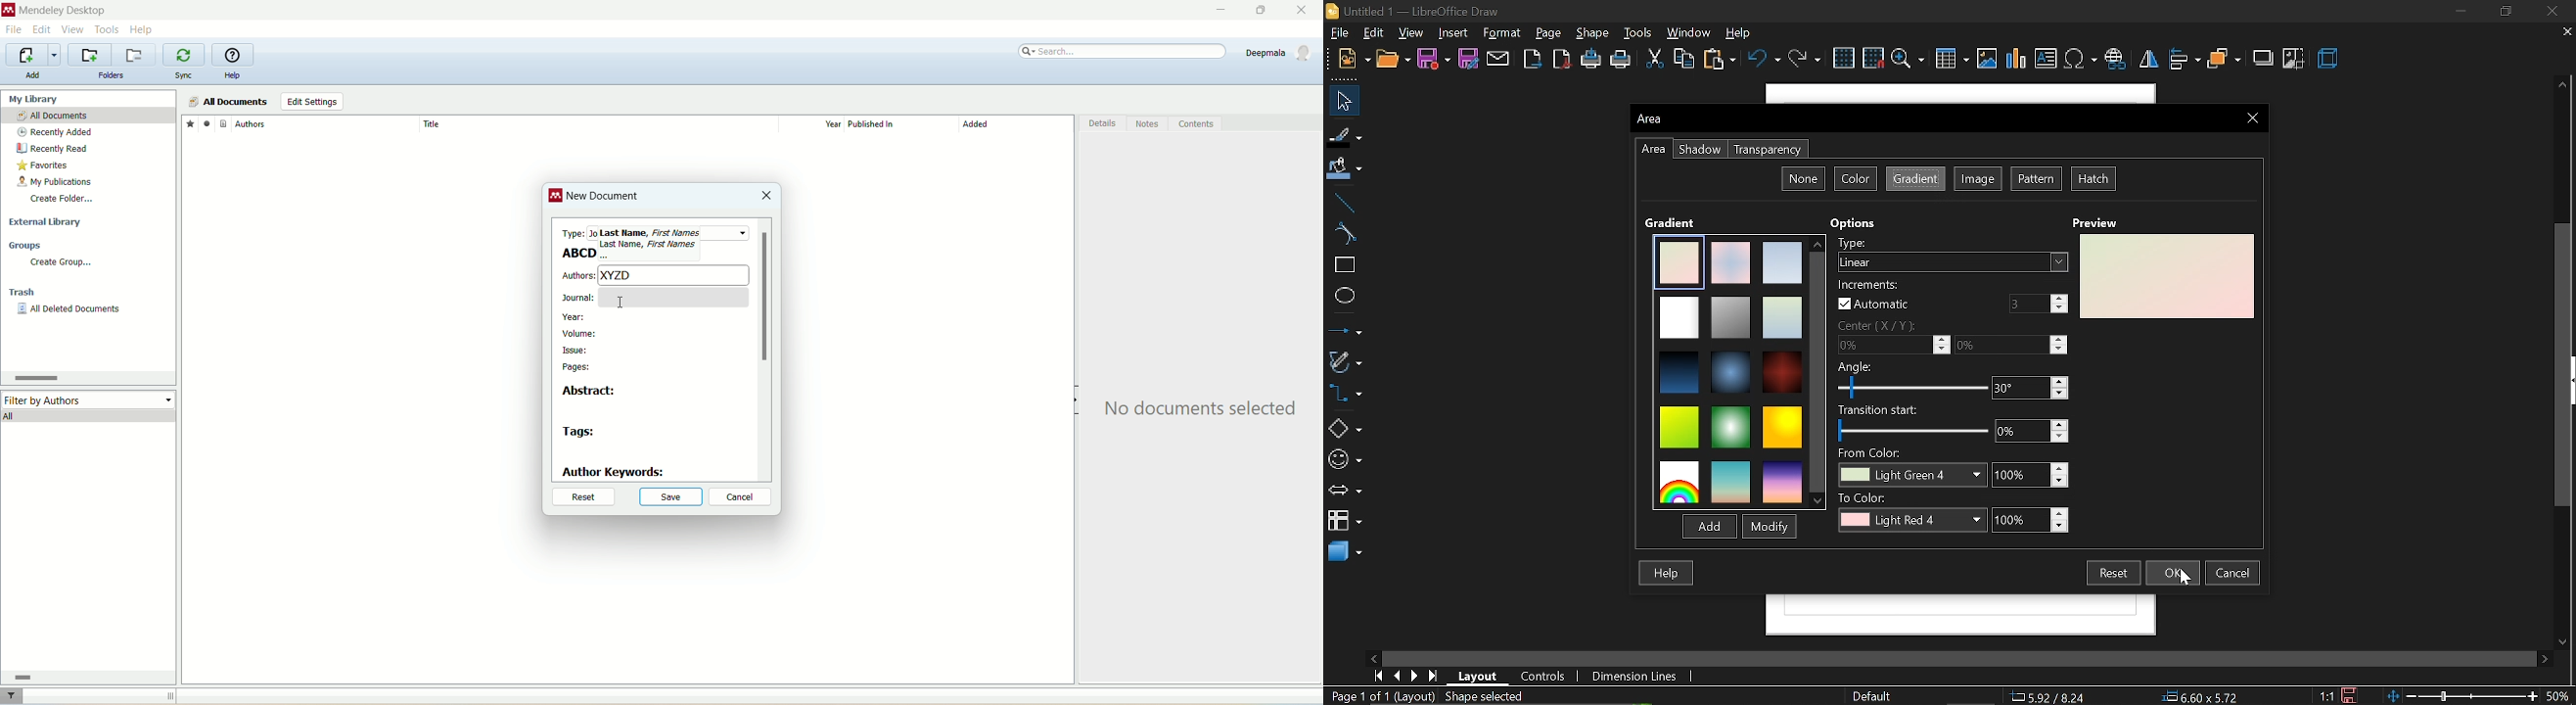  Describe the element at coordinates (1979, 180) in the screenshot. I see `image` at that location.